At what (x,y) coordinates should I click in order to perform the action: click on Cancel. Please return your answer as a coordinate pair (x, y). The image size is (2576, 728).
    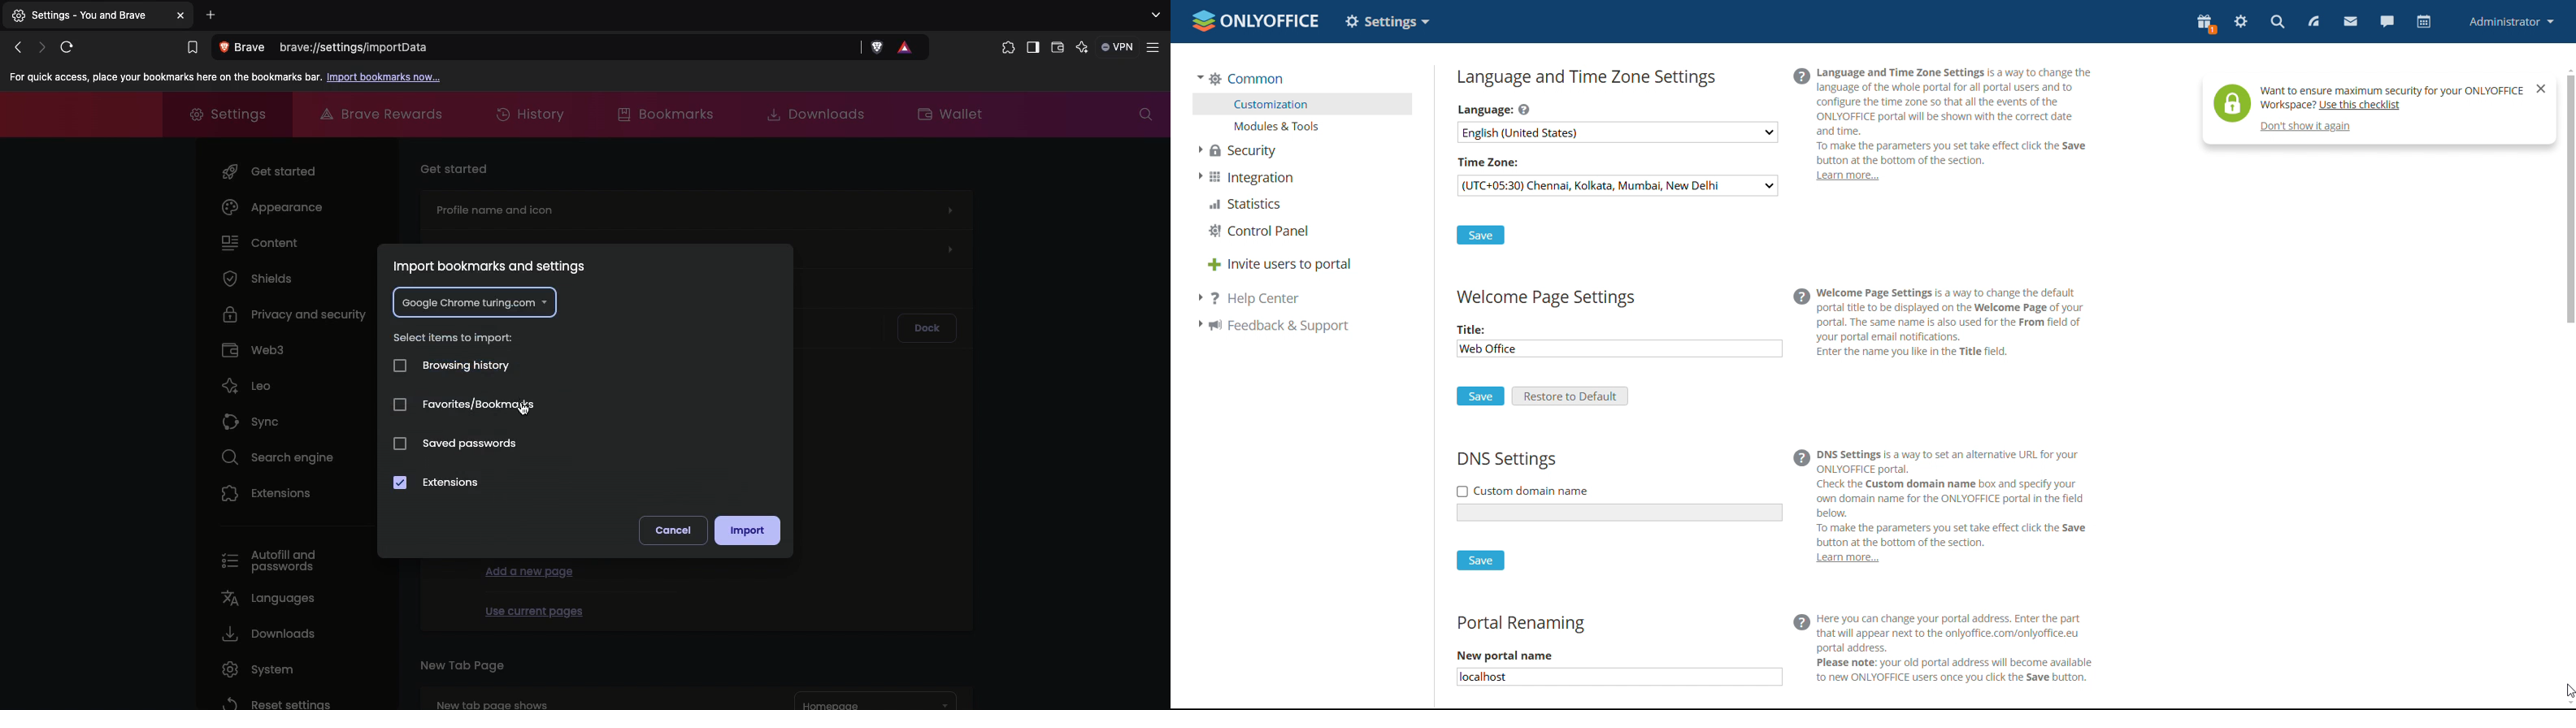
    Looking at the image, I should click on (673, 532).